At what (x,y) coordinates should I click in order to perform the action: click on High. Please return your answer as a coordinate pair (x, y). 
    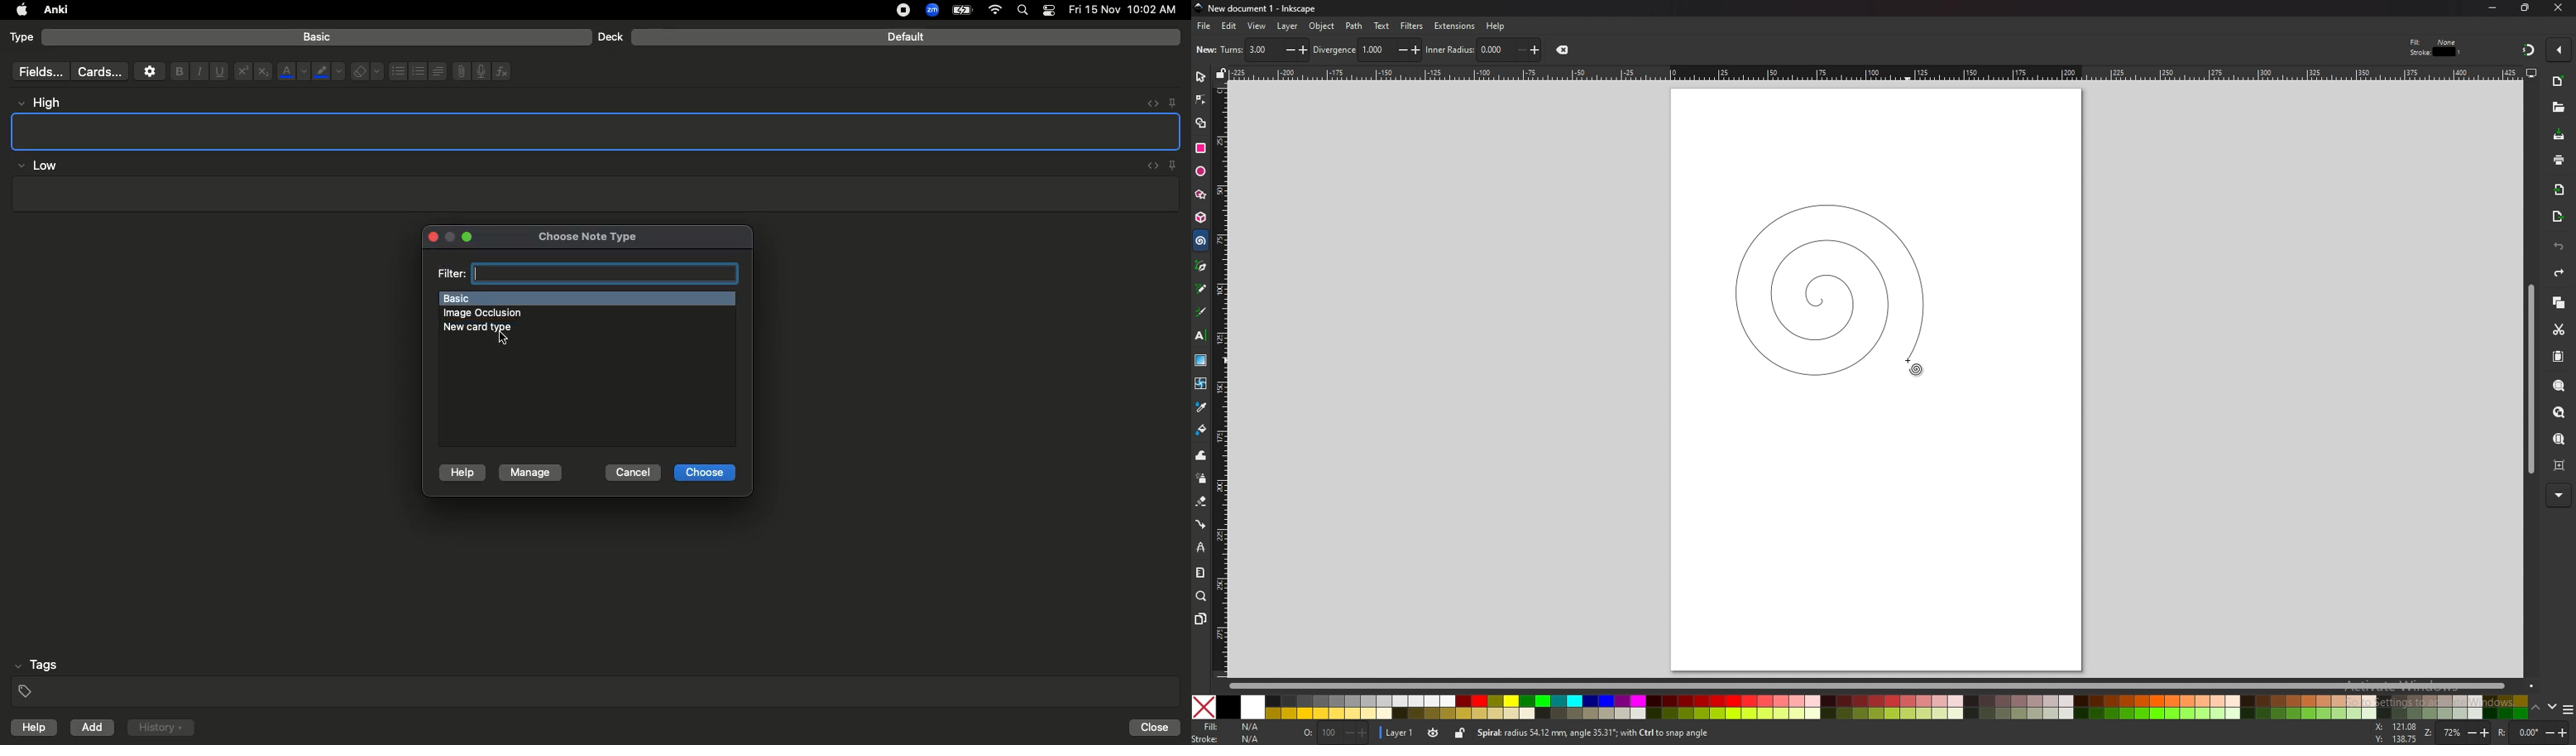
    Looking at the image, I should click on (46, 103).